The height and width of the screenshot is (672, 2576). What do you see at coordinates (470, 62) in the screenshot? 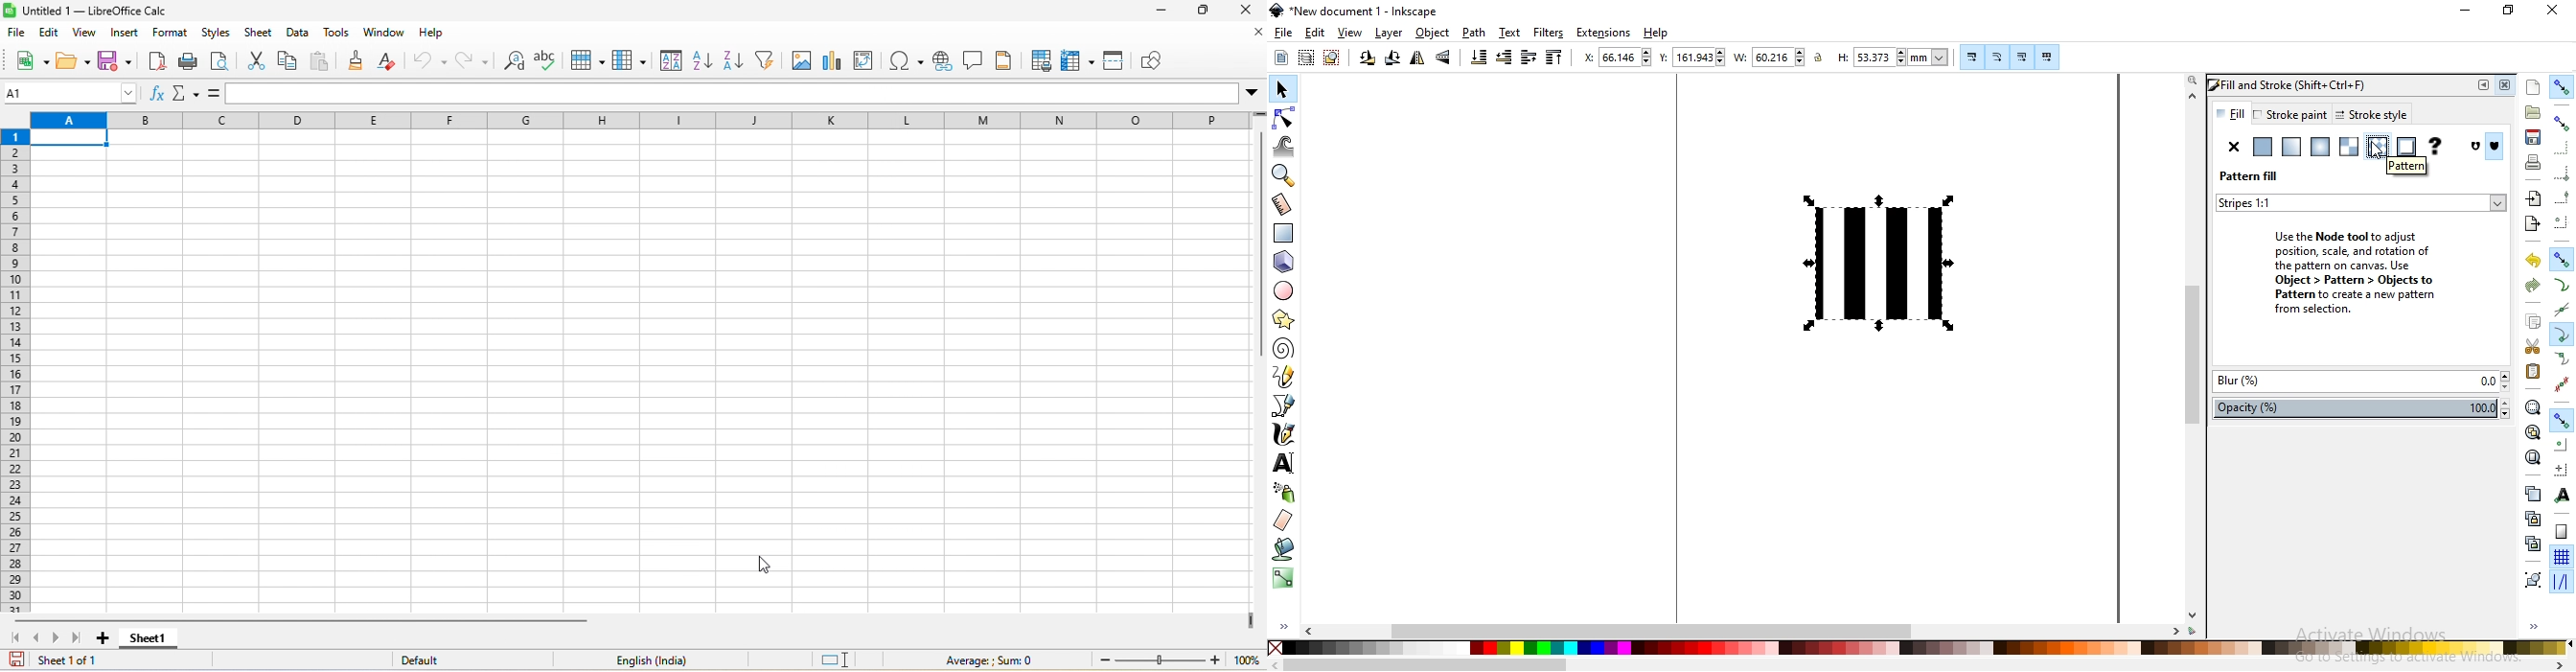
I see `redo` at bounding box center [470, 62].